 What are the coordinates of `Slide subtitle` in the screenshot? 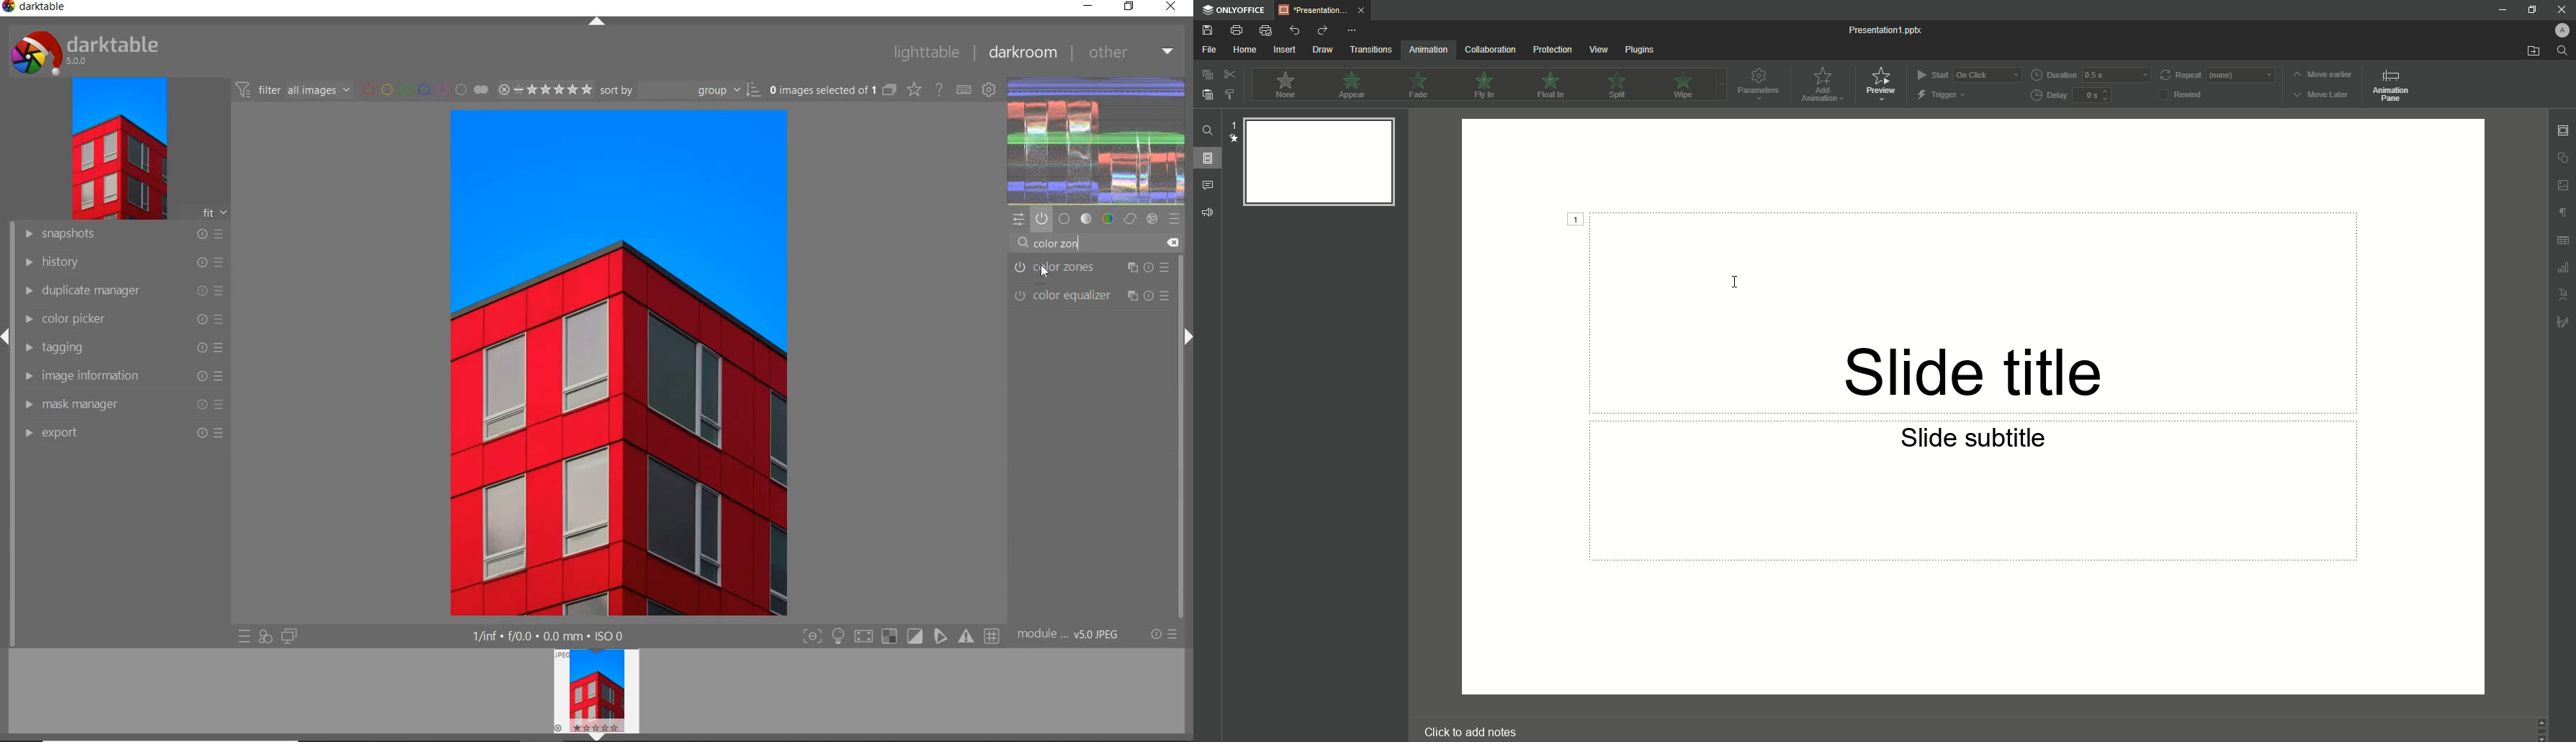 It's located at (1975, 443).